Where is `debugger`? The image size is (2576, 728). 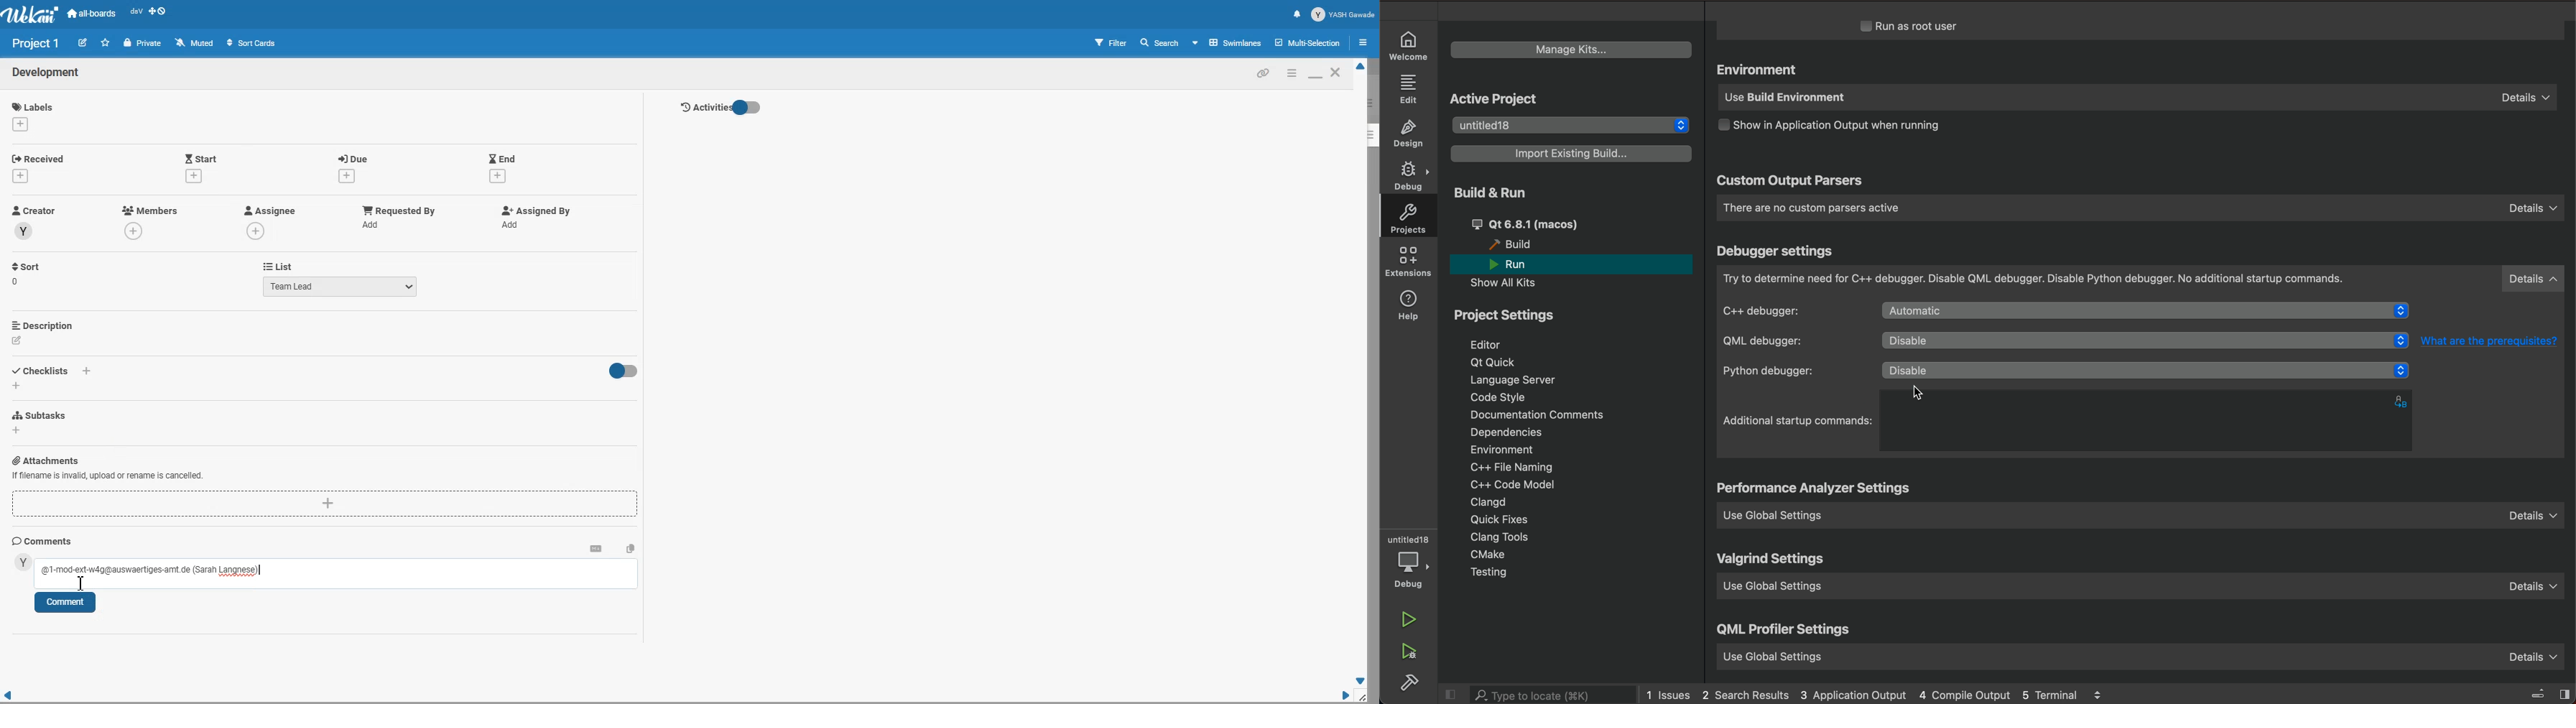 debugger is located at coordinates (2142, 279).